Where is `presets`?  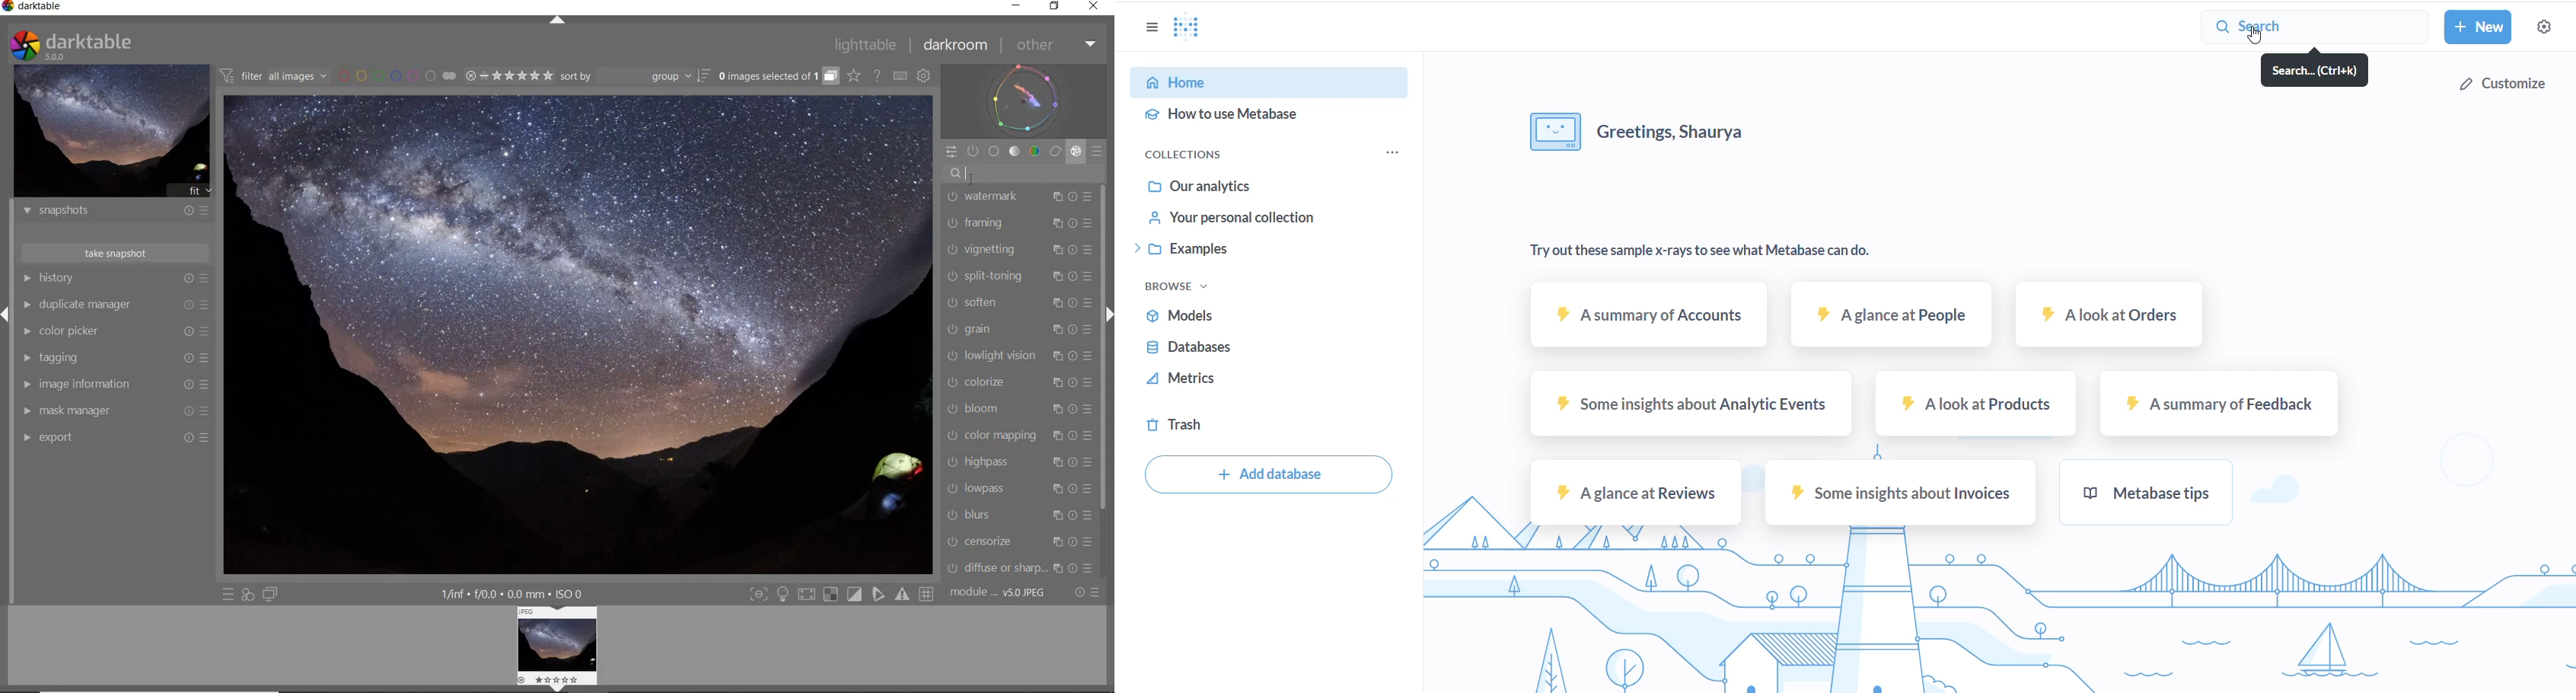 presets is located at coordinates (1090, 195).